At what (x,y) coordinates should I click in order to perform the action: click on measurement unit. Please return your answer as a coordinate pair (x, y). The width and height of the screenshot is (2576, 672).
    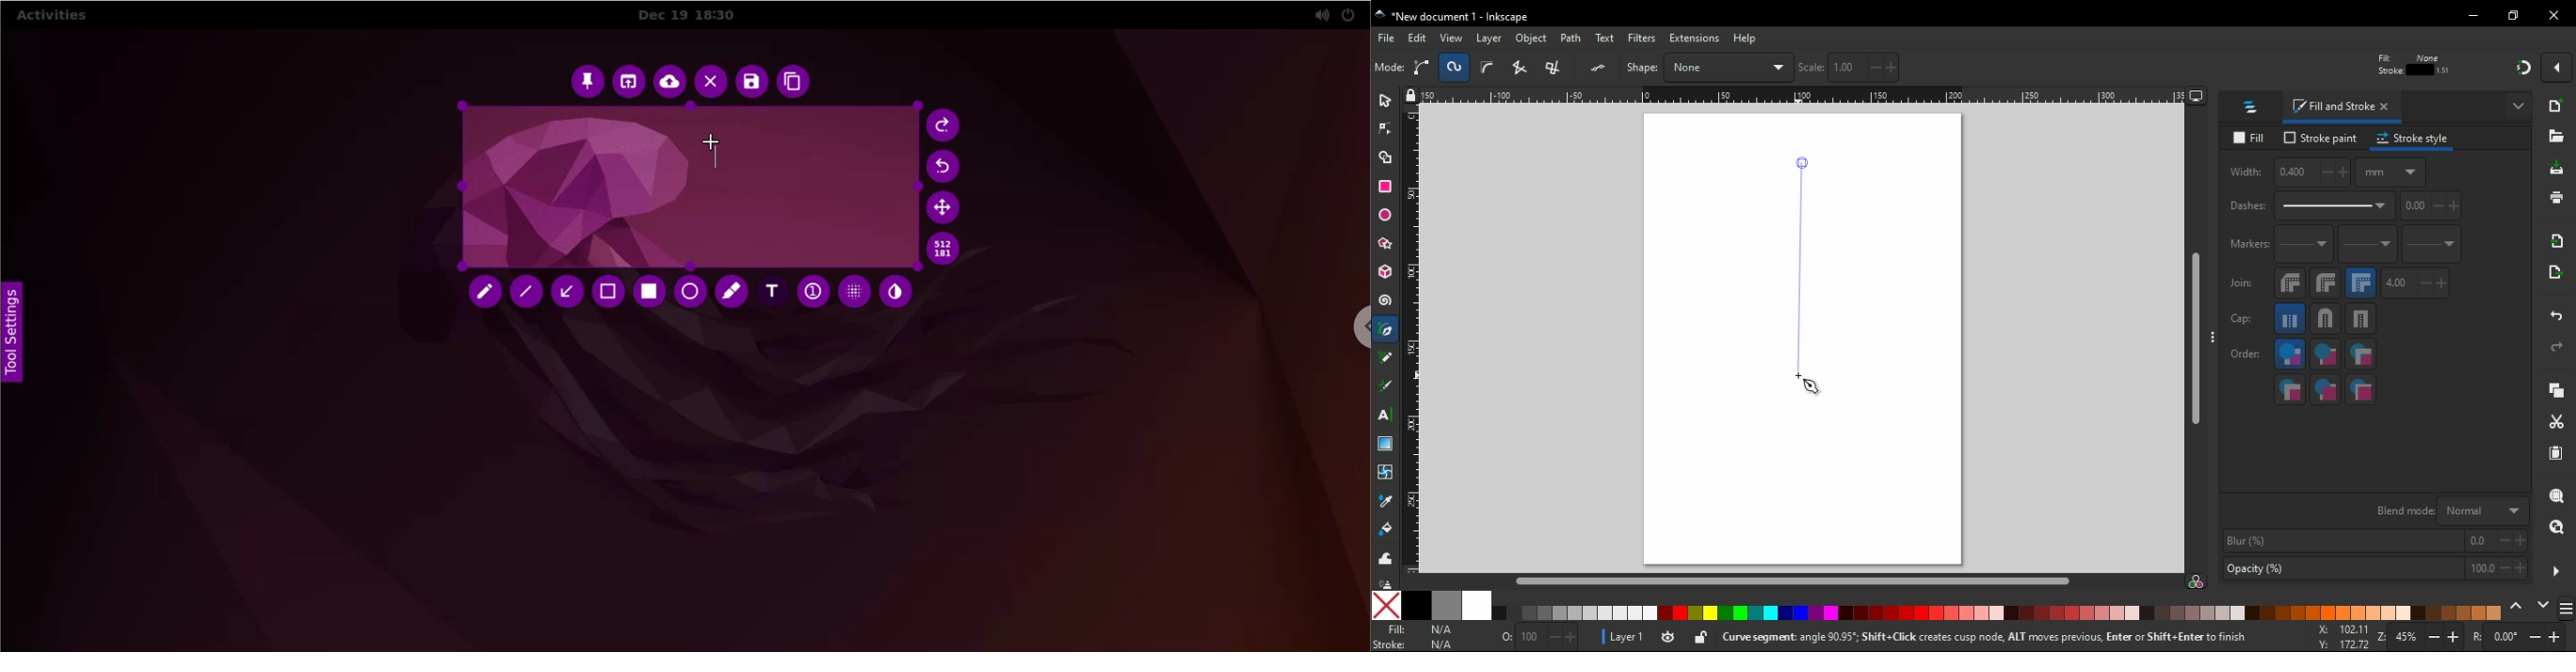
    Looking at the image, I should click on (2324, 67).